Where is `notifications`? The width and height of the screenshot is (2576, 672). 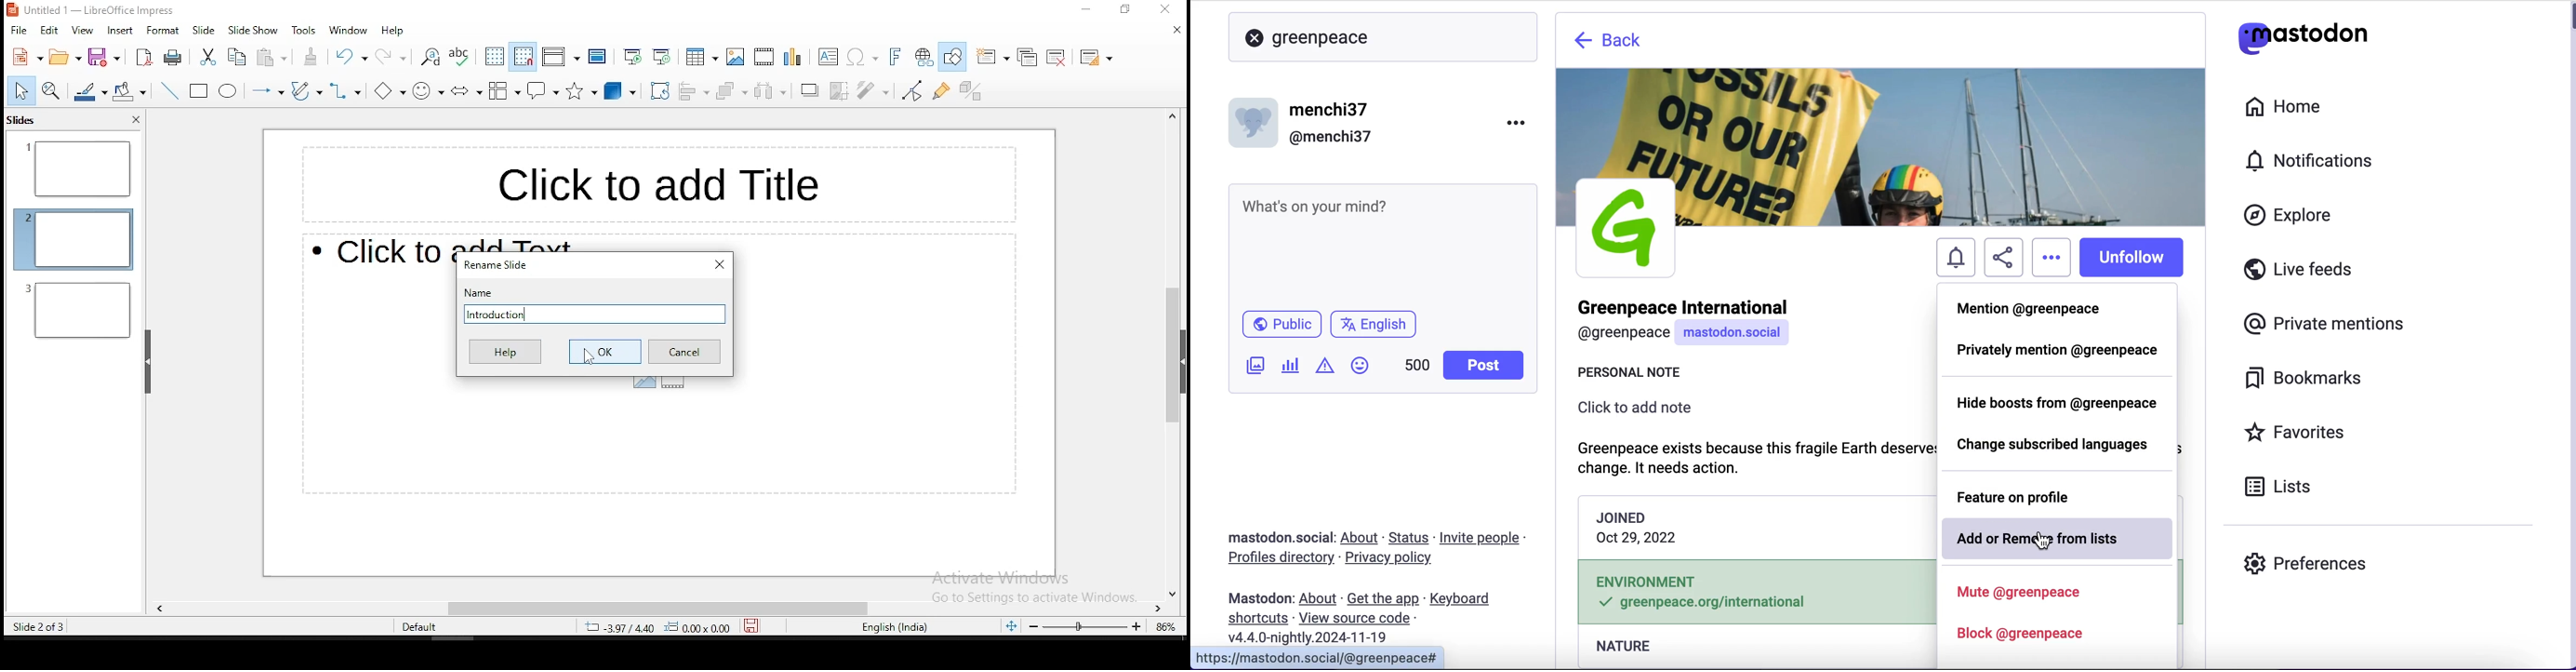 notifications is located at coordinates (1953, 258).